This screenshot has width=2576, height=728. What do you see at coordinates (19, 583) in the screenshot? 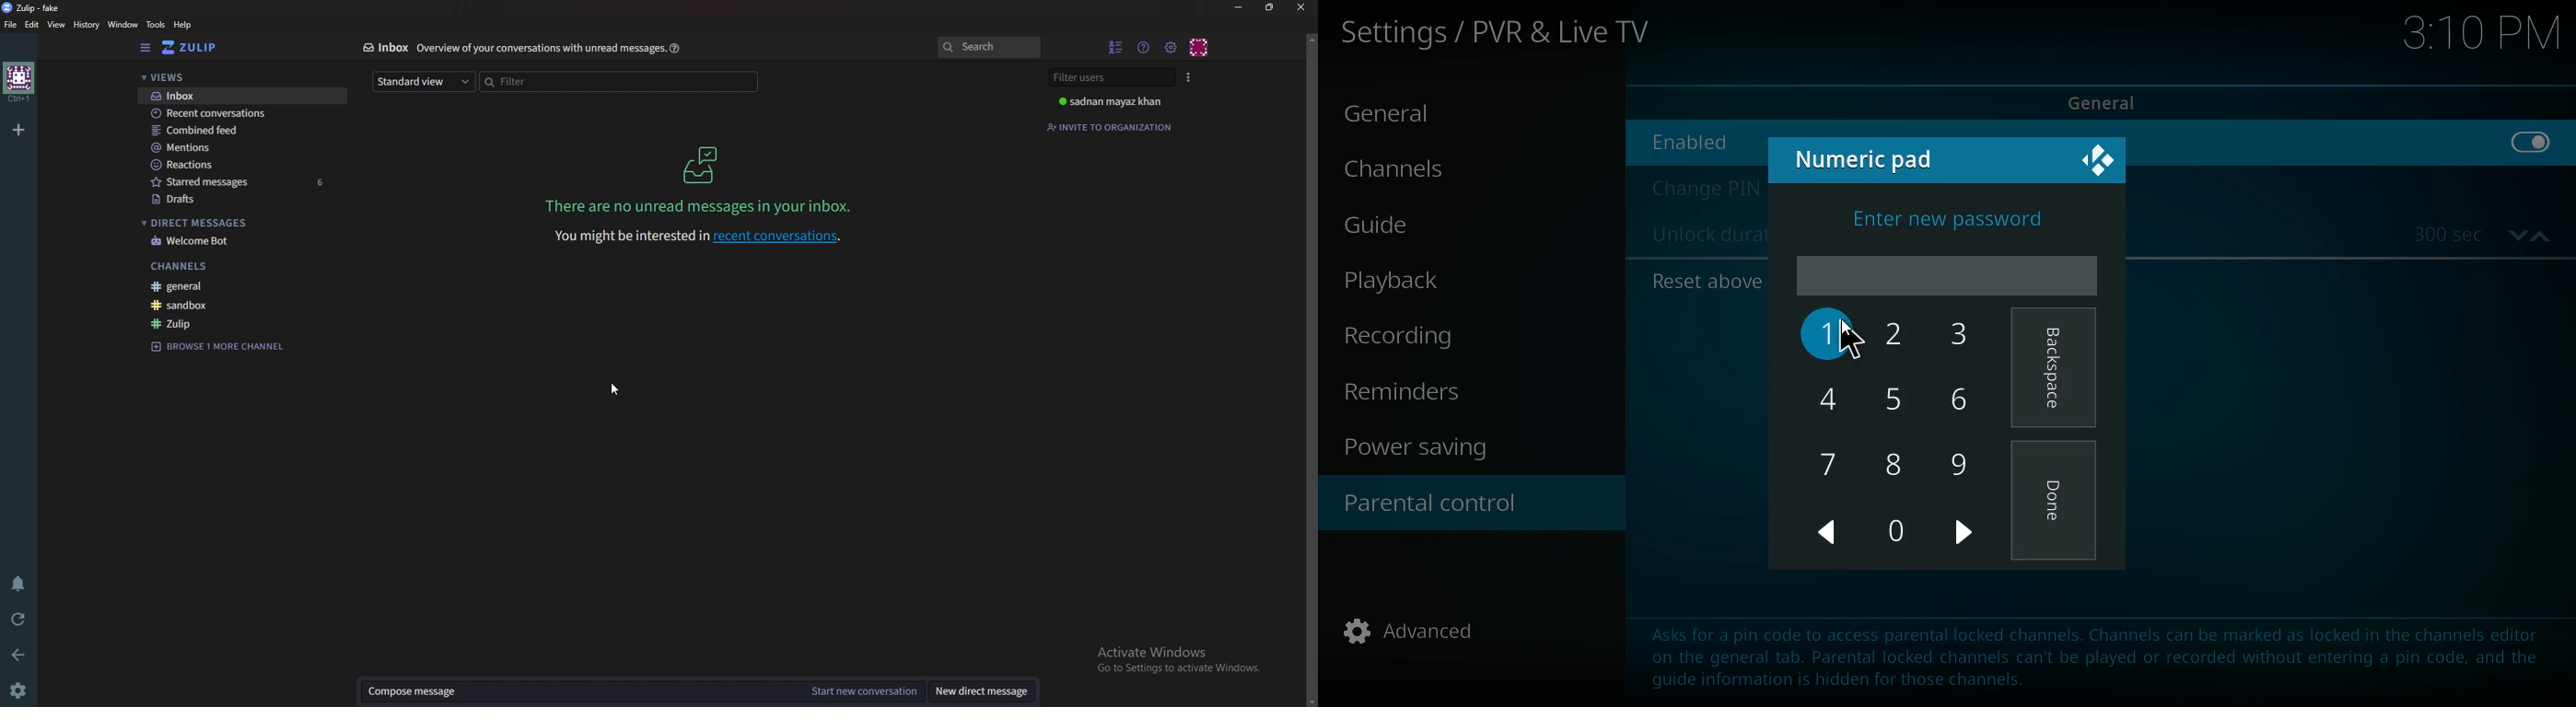
I see `Enable do not disturb` at bounding box center [19, 583].